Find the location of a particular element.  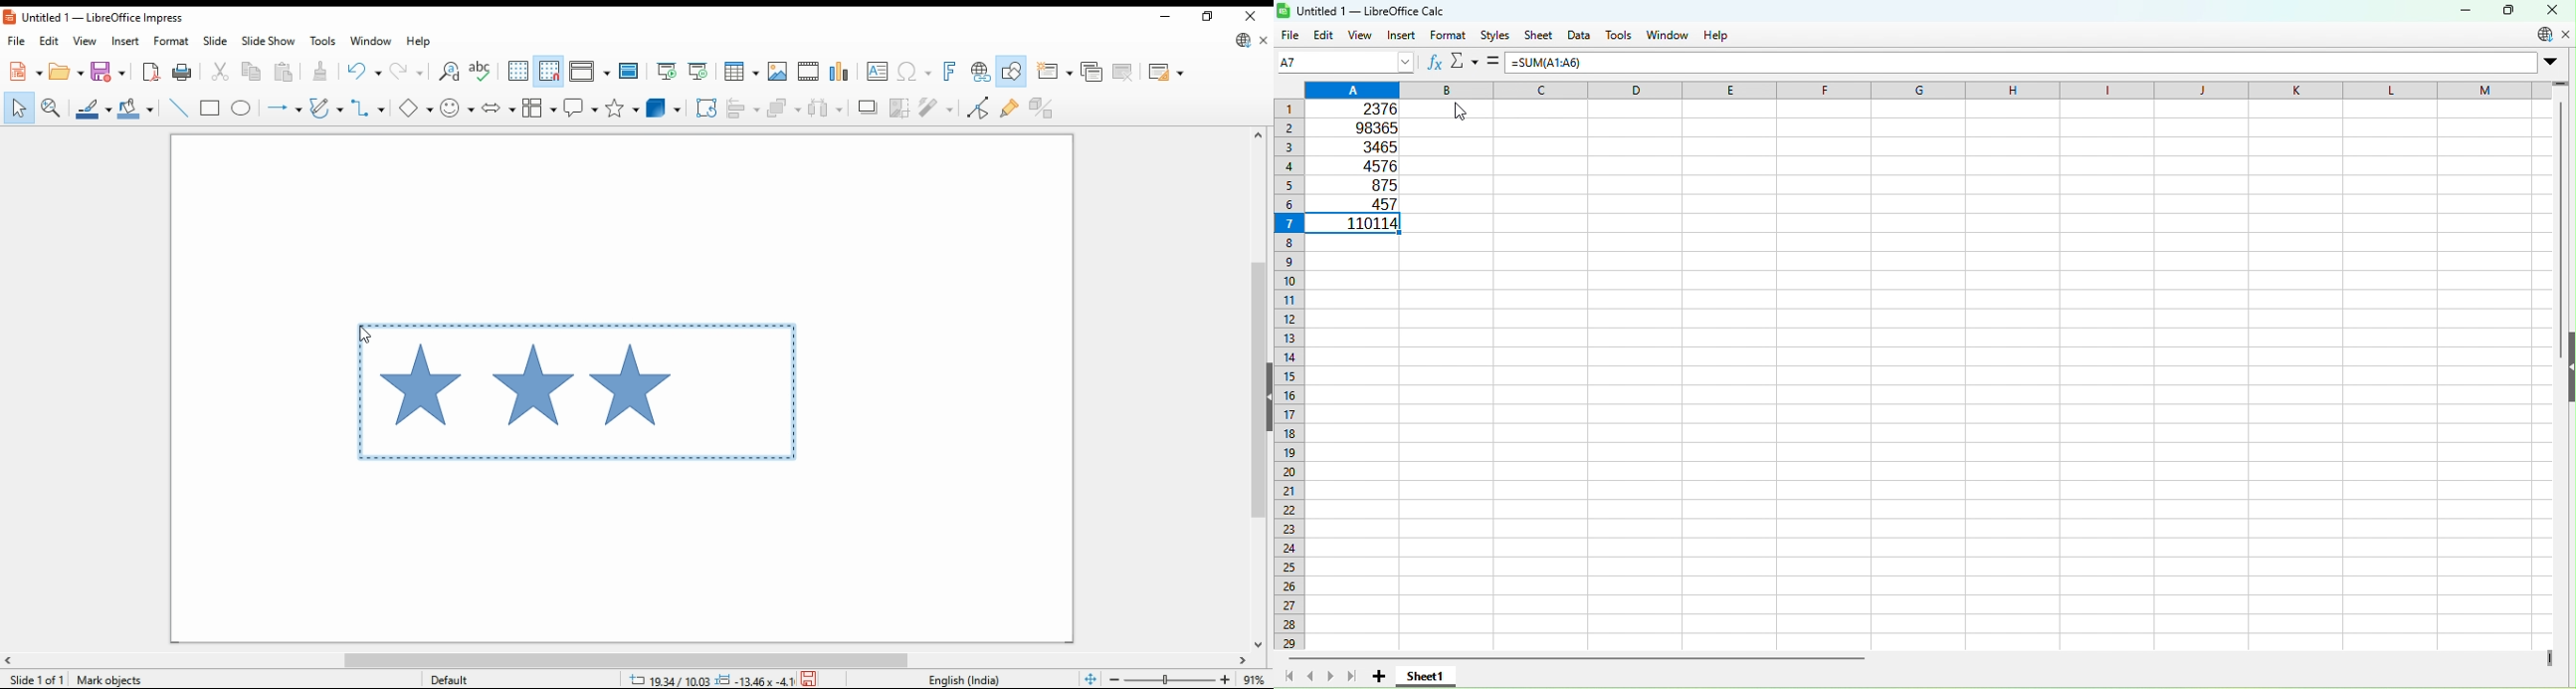

simple shapes is located at coordinates (417, 109).